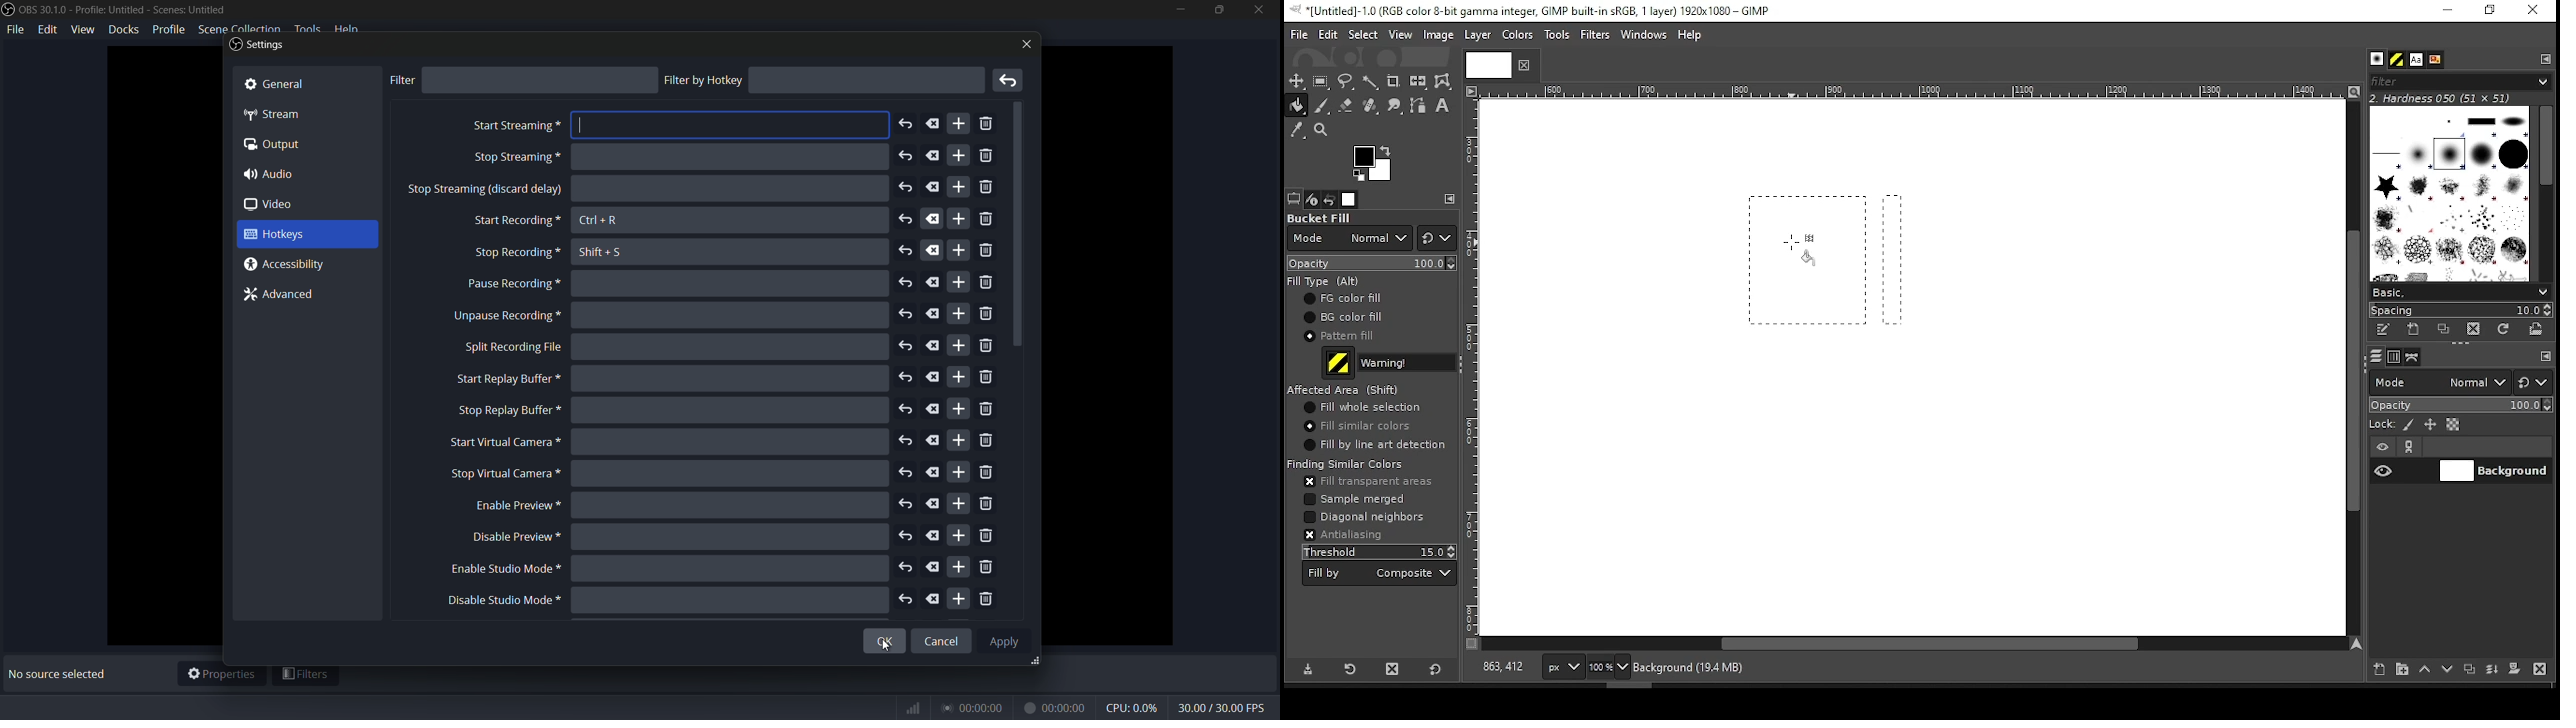  What do you see at coordinates (1808, 257) in the screenshot?
I see `selection 1` at bounding box center [1808, 257].